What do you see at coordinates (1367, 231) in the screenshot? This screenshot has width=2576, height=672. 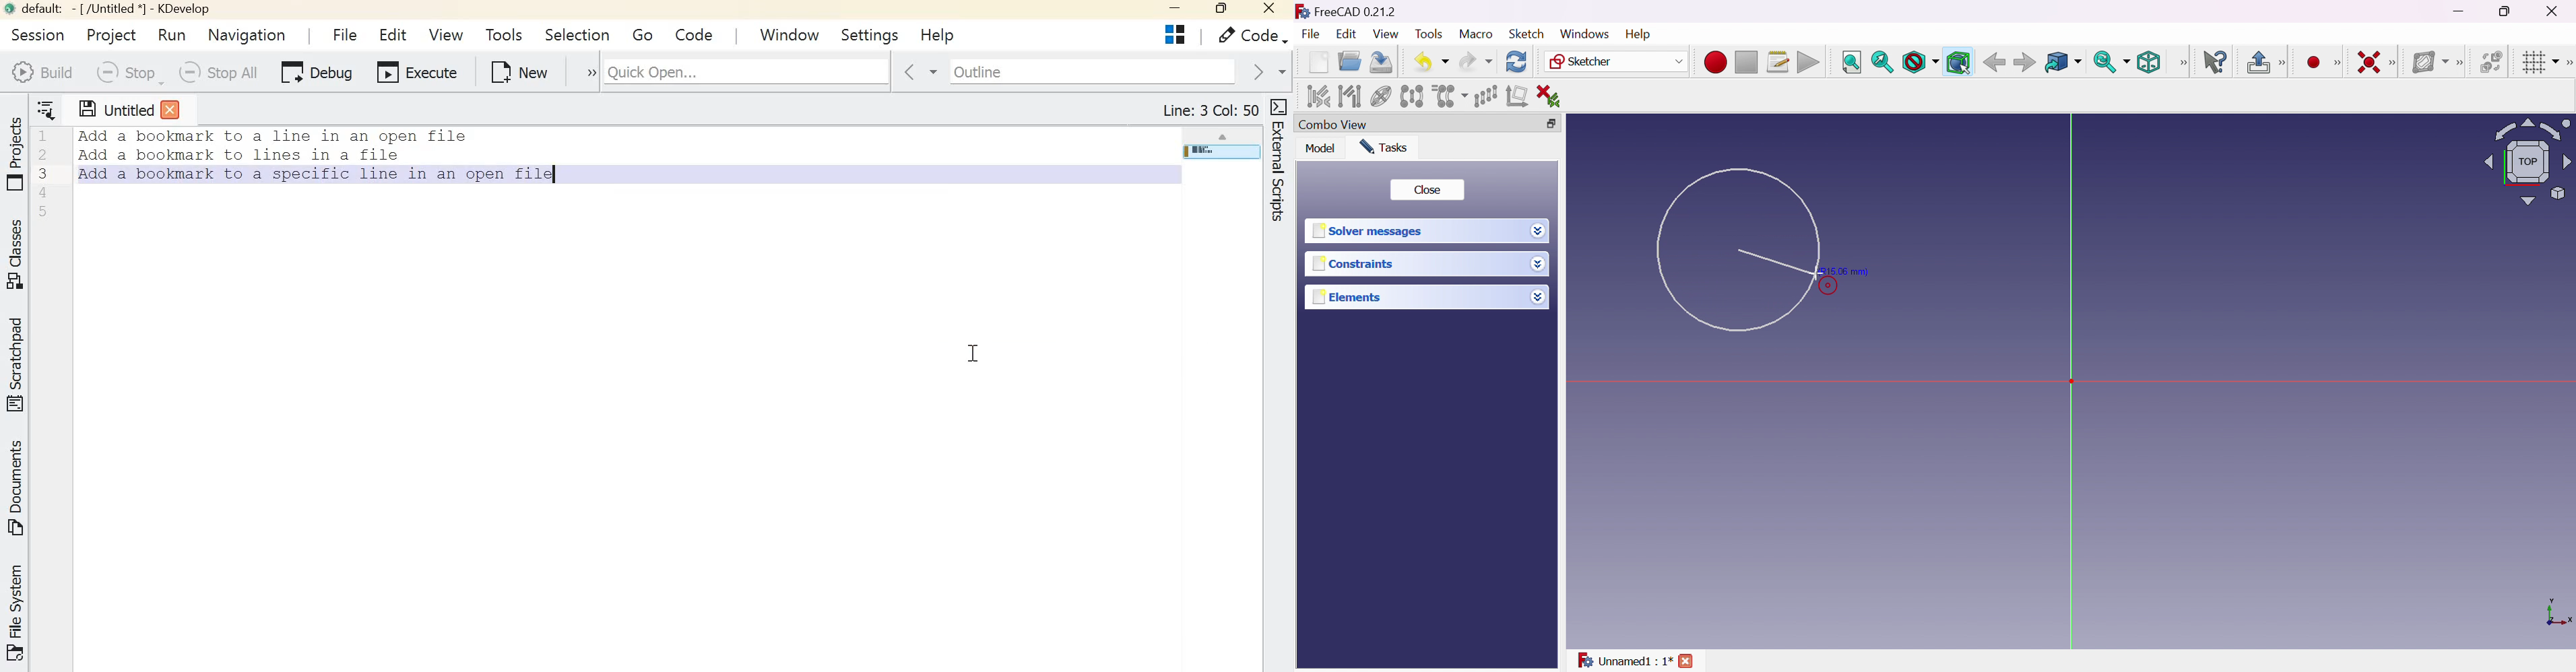 I see `Solver messages` at bounding box center [1367, 231].